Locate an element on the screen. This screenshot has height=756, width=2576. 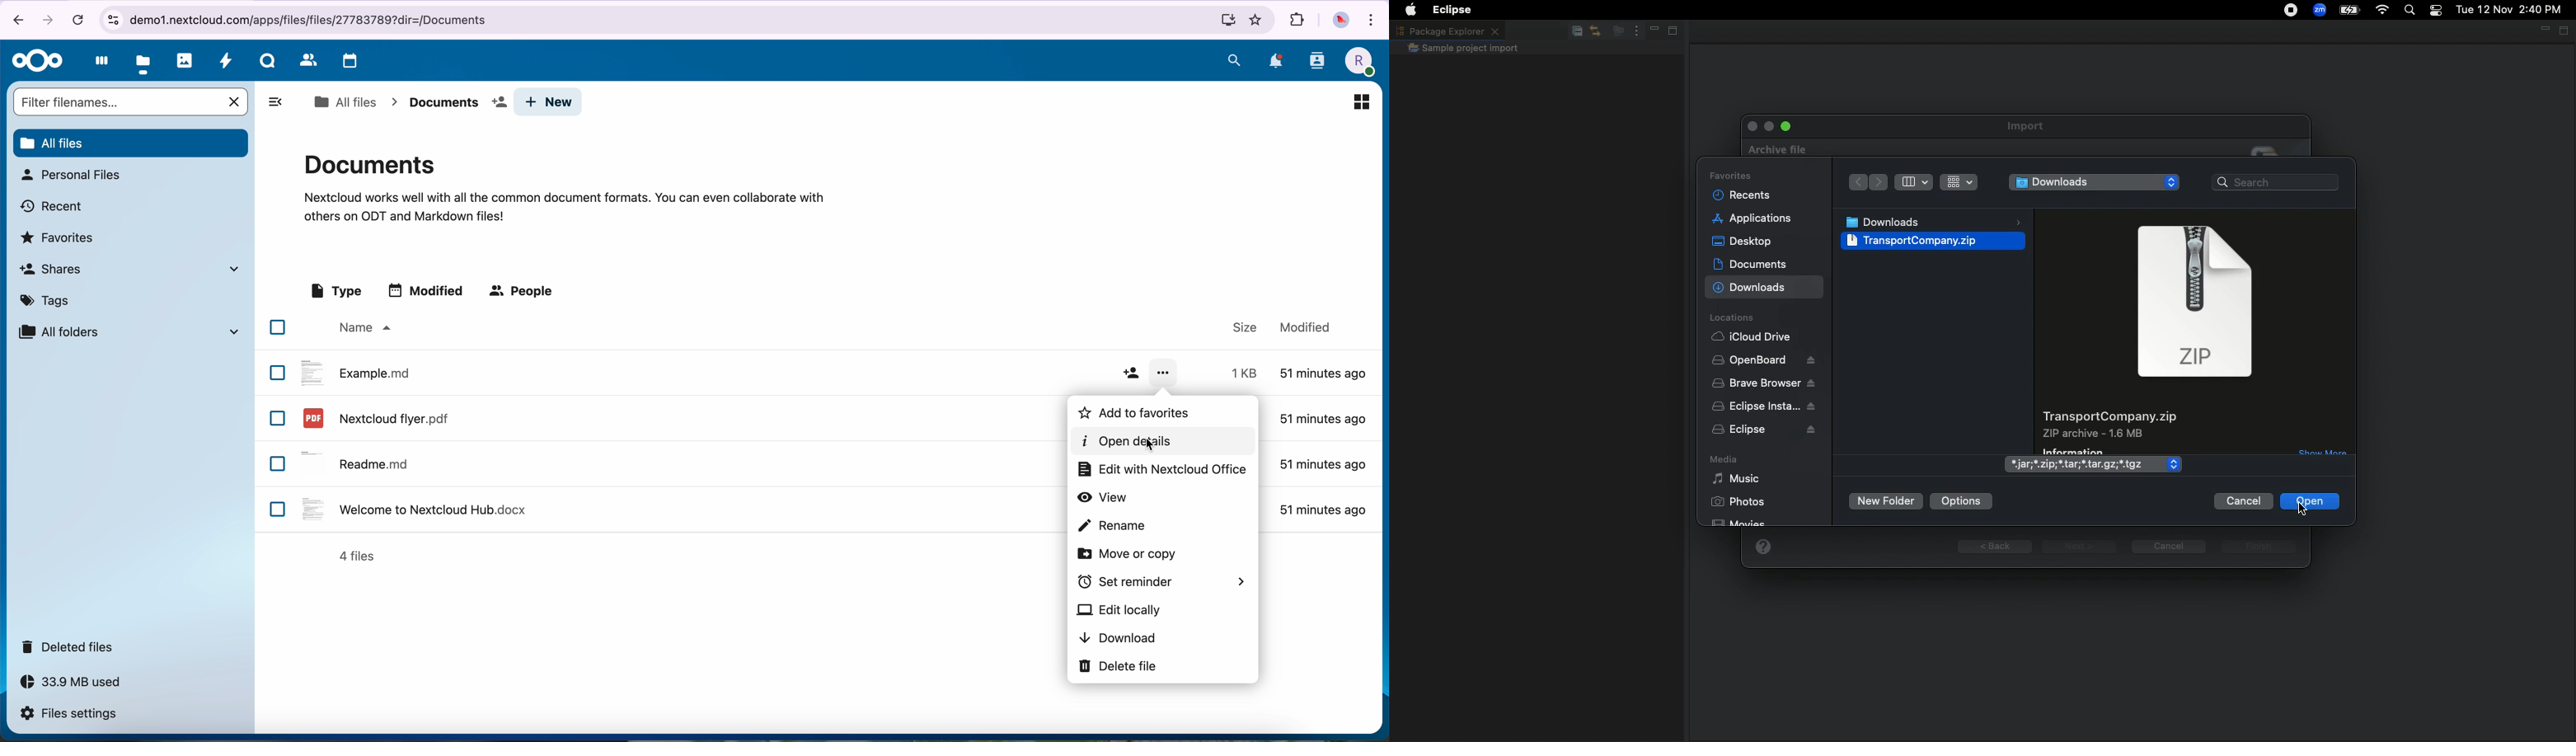
shares tab is located at coordinates (134, 269).